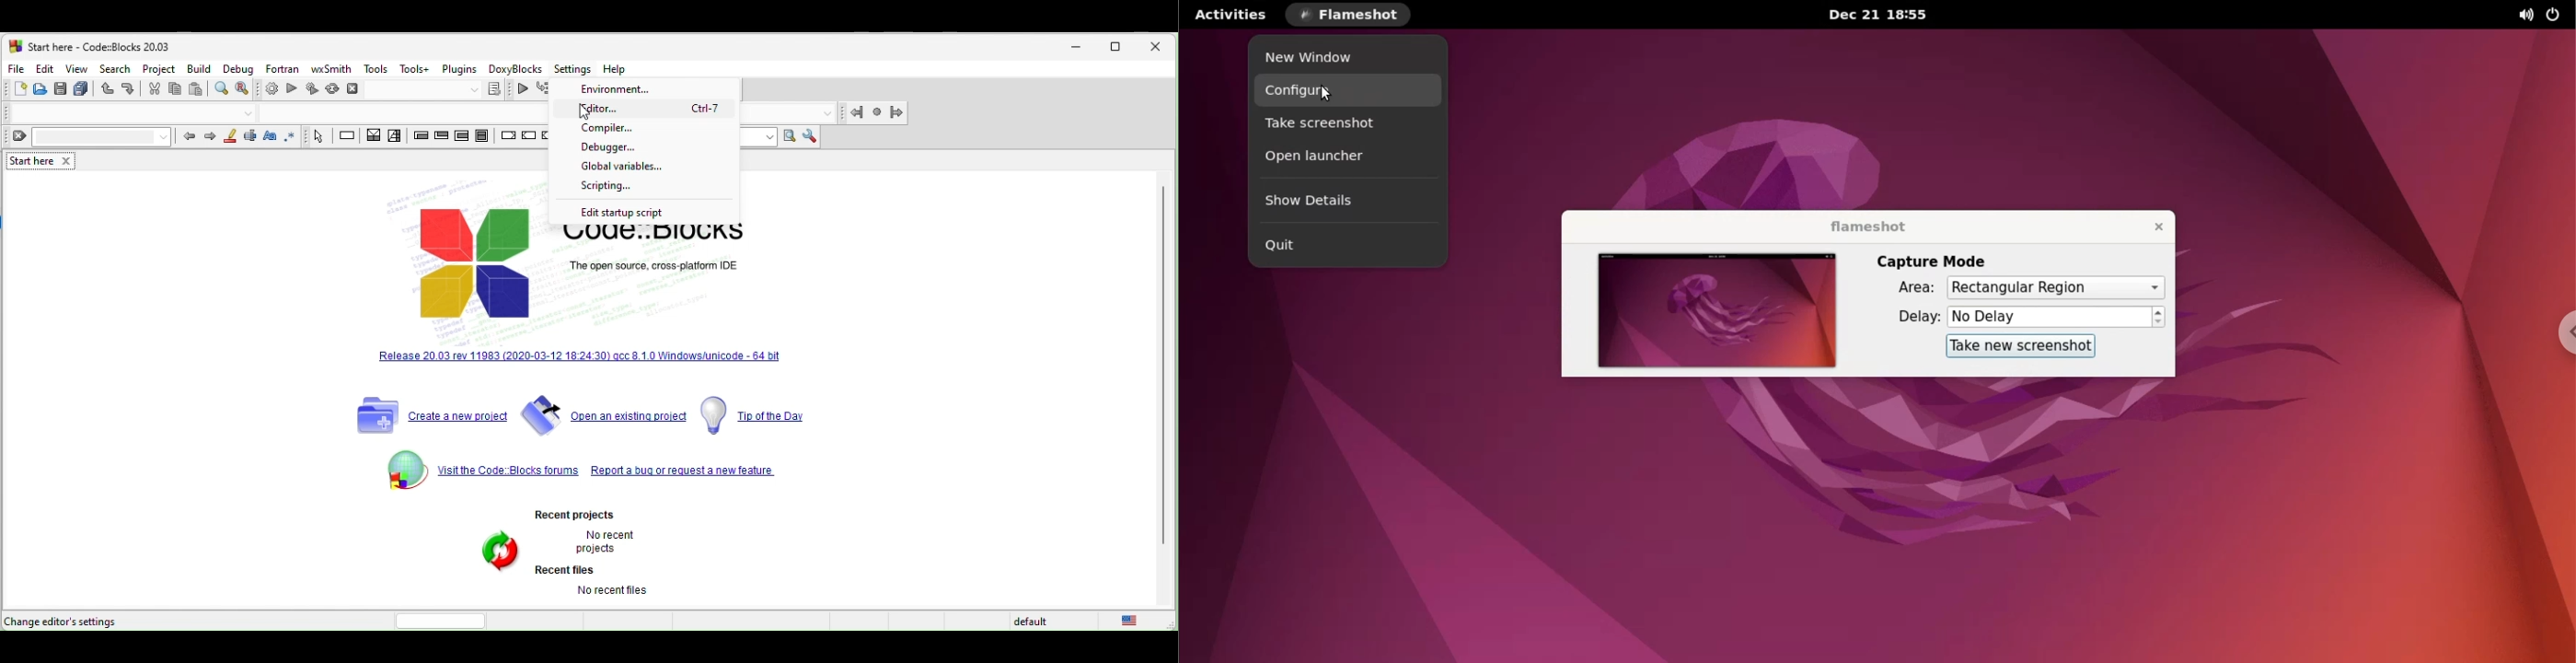 The width and height of the screenshot is (2576, 672). Describe the element at coordinates (422, 136) in the screenshot. I see `entry` at that location.